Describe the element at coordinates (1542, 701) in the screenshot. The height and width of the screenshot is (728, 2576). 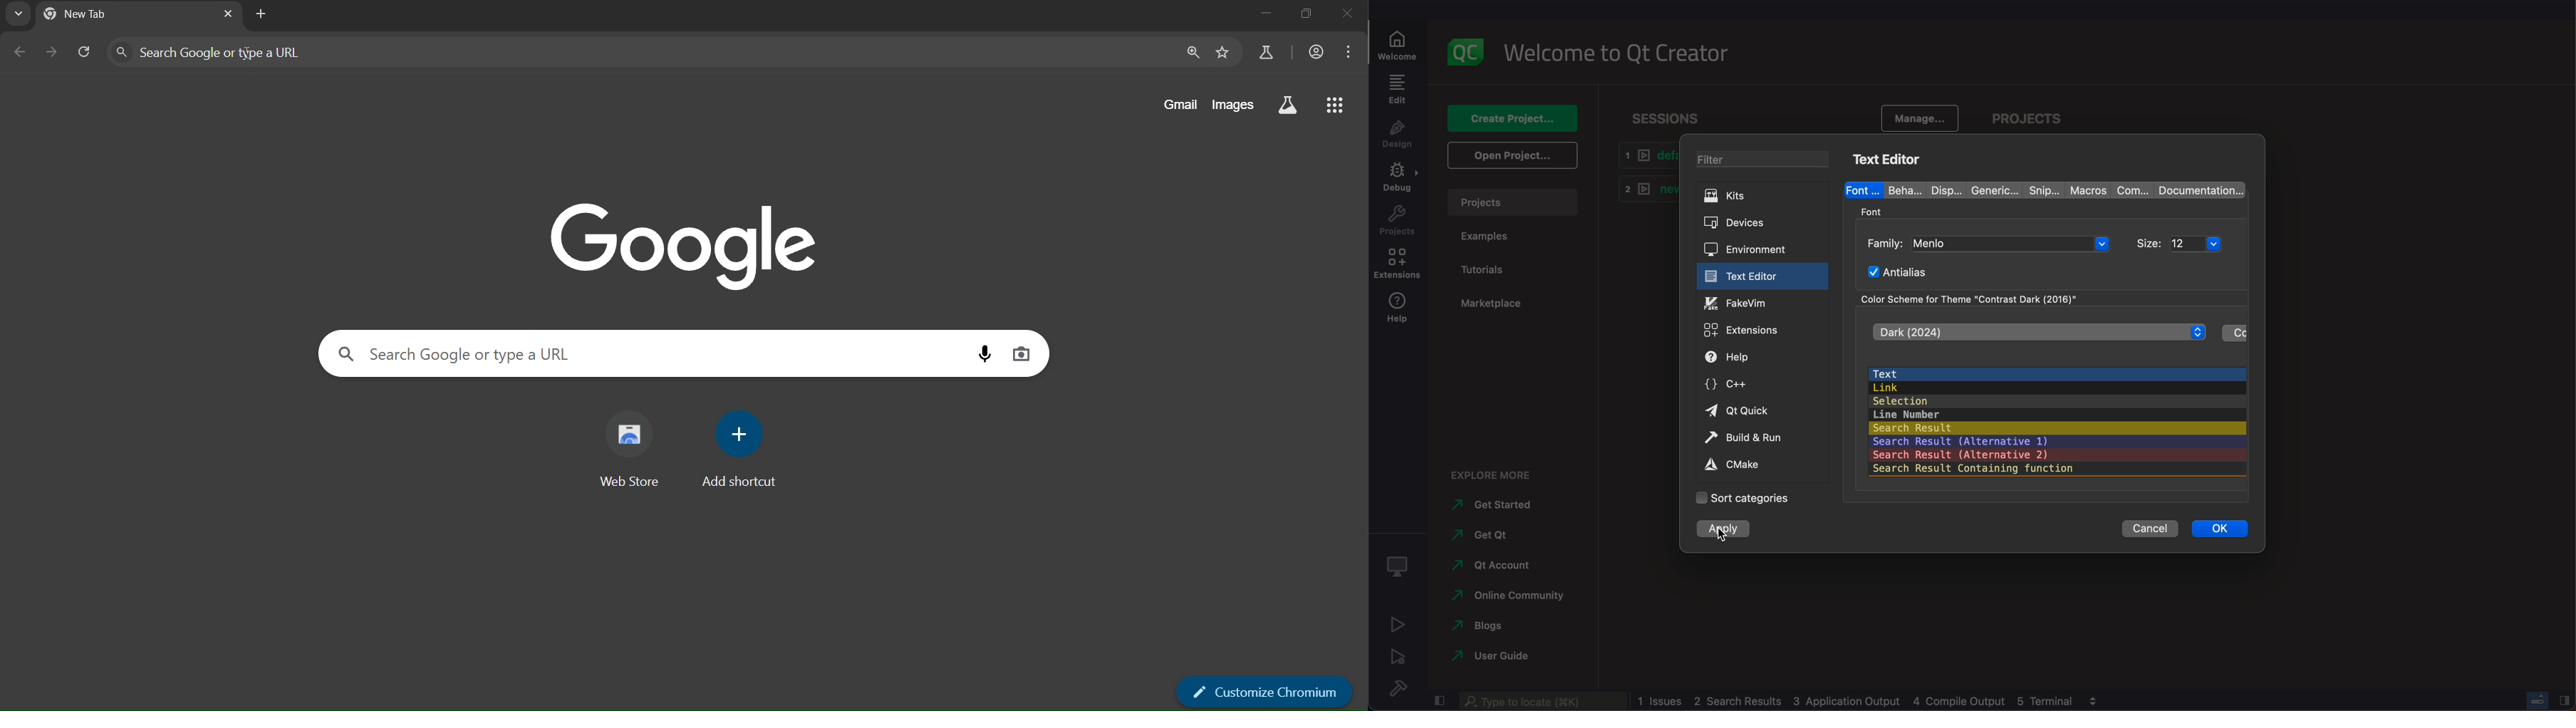
I see `search` at that location.